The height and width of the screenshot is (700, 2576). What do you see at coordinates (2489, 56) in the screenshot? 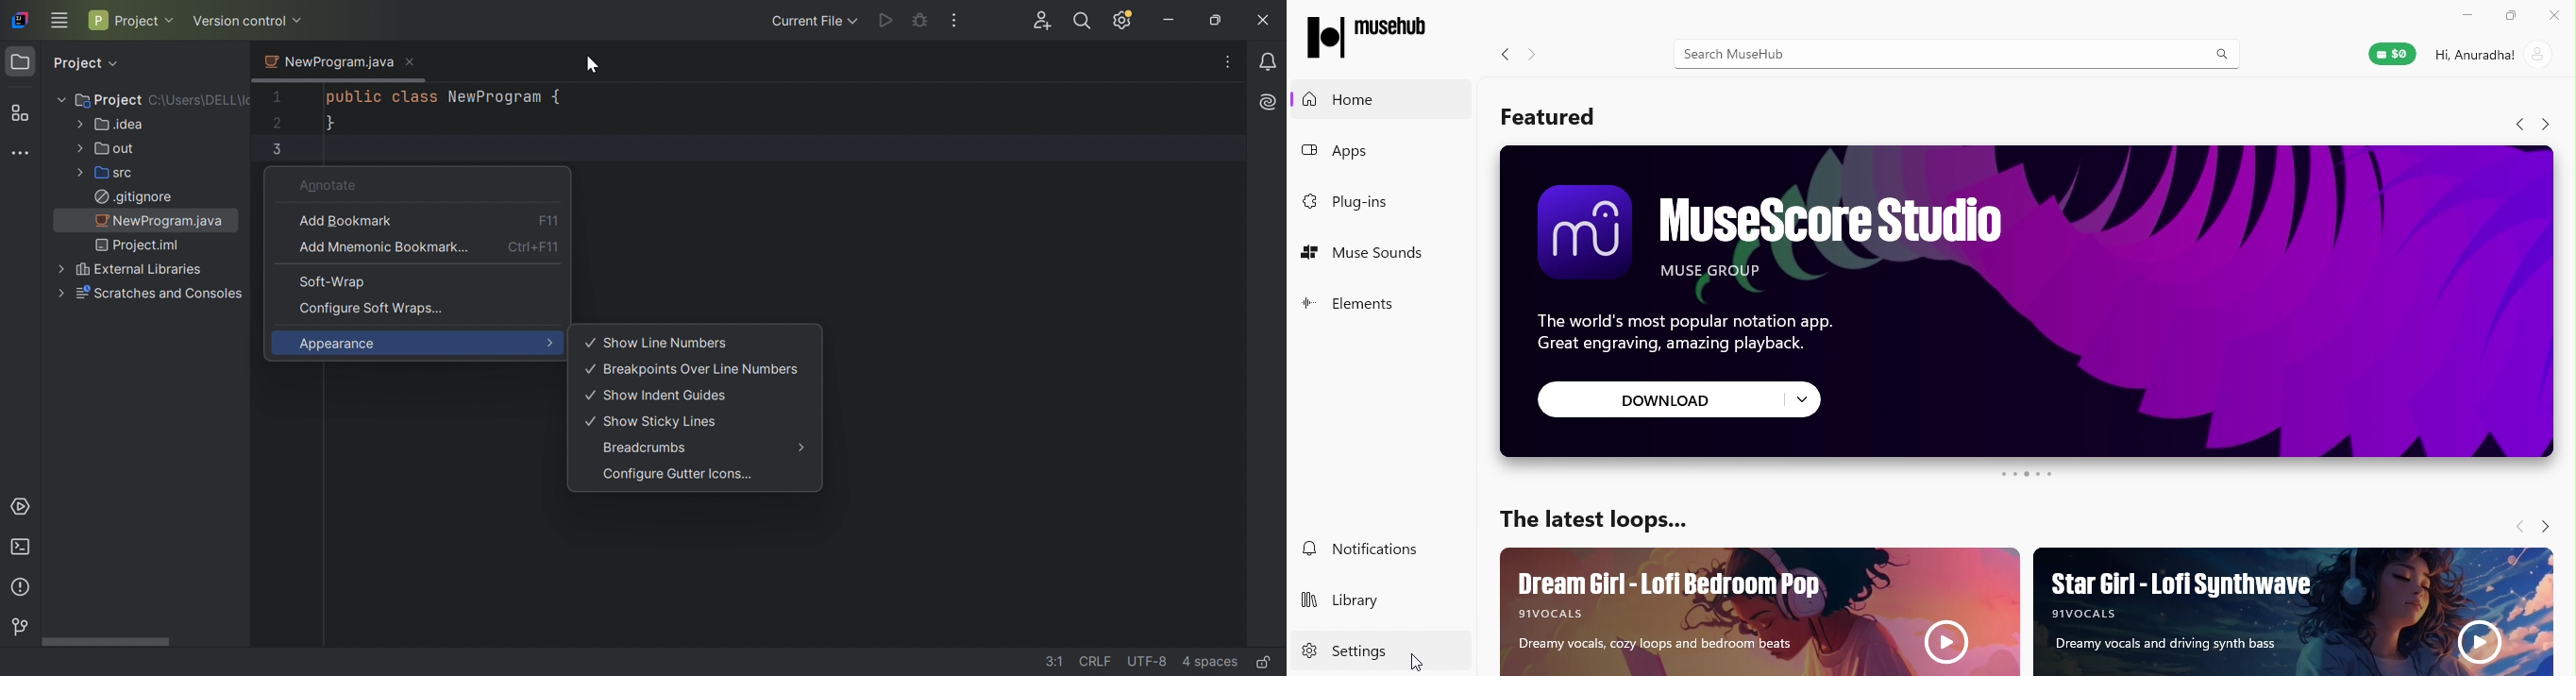
I see `Account` at bounding box center [2489, 56].